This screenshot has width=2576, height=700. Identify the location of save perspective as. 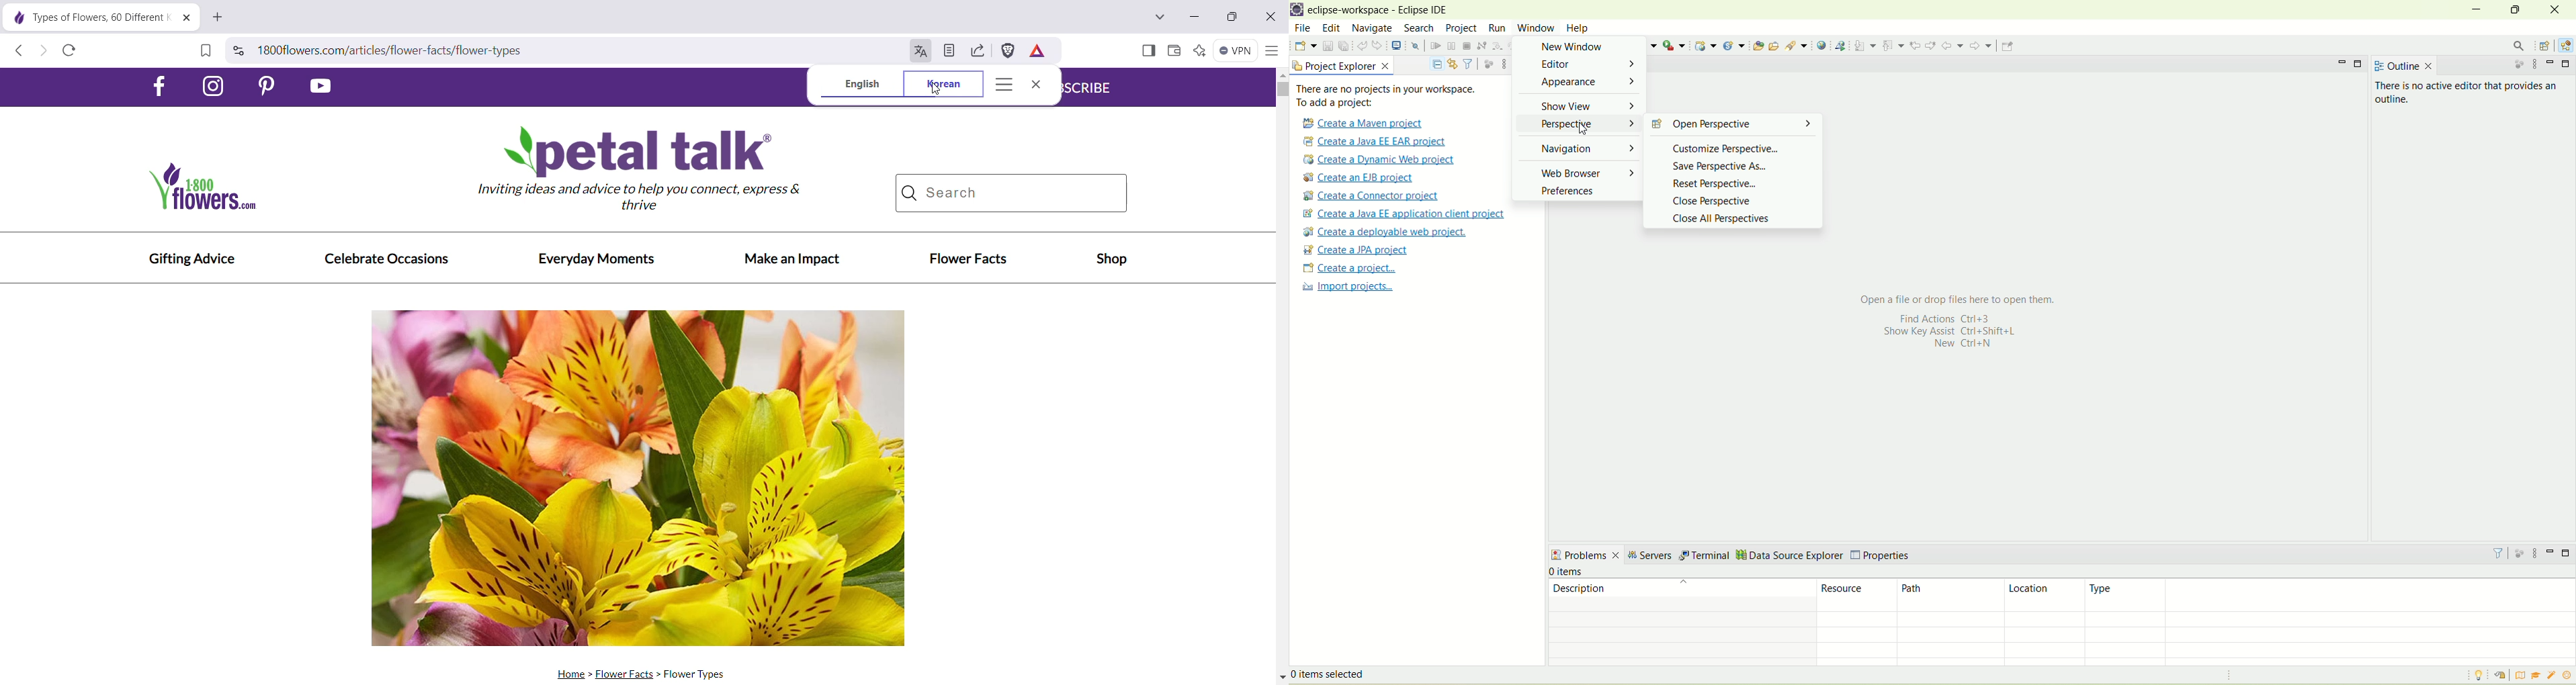
(1721, 166).